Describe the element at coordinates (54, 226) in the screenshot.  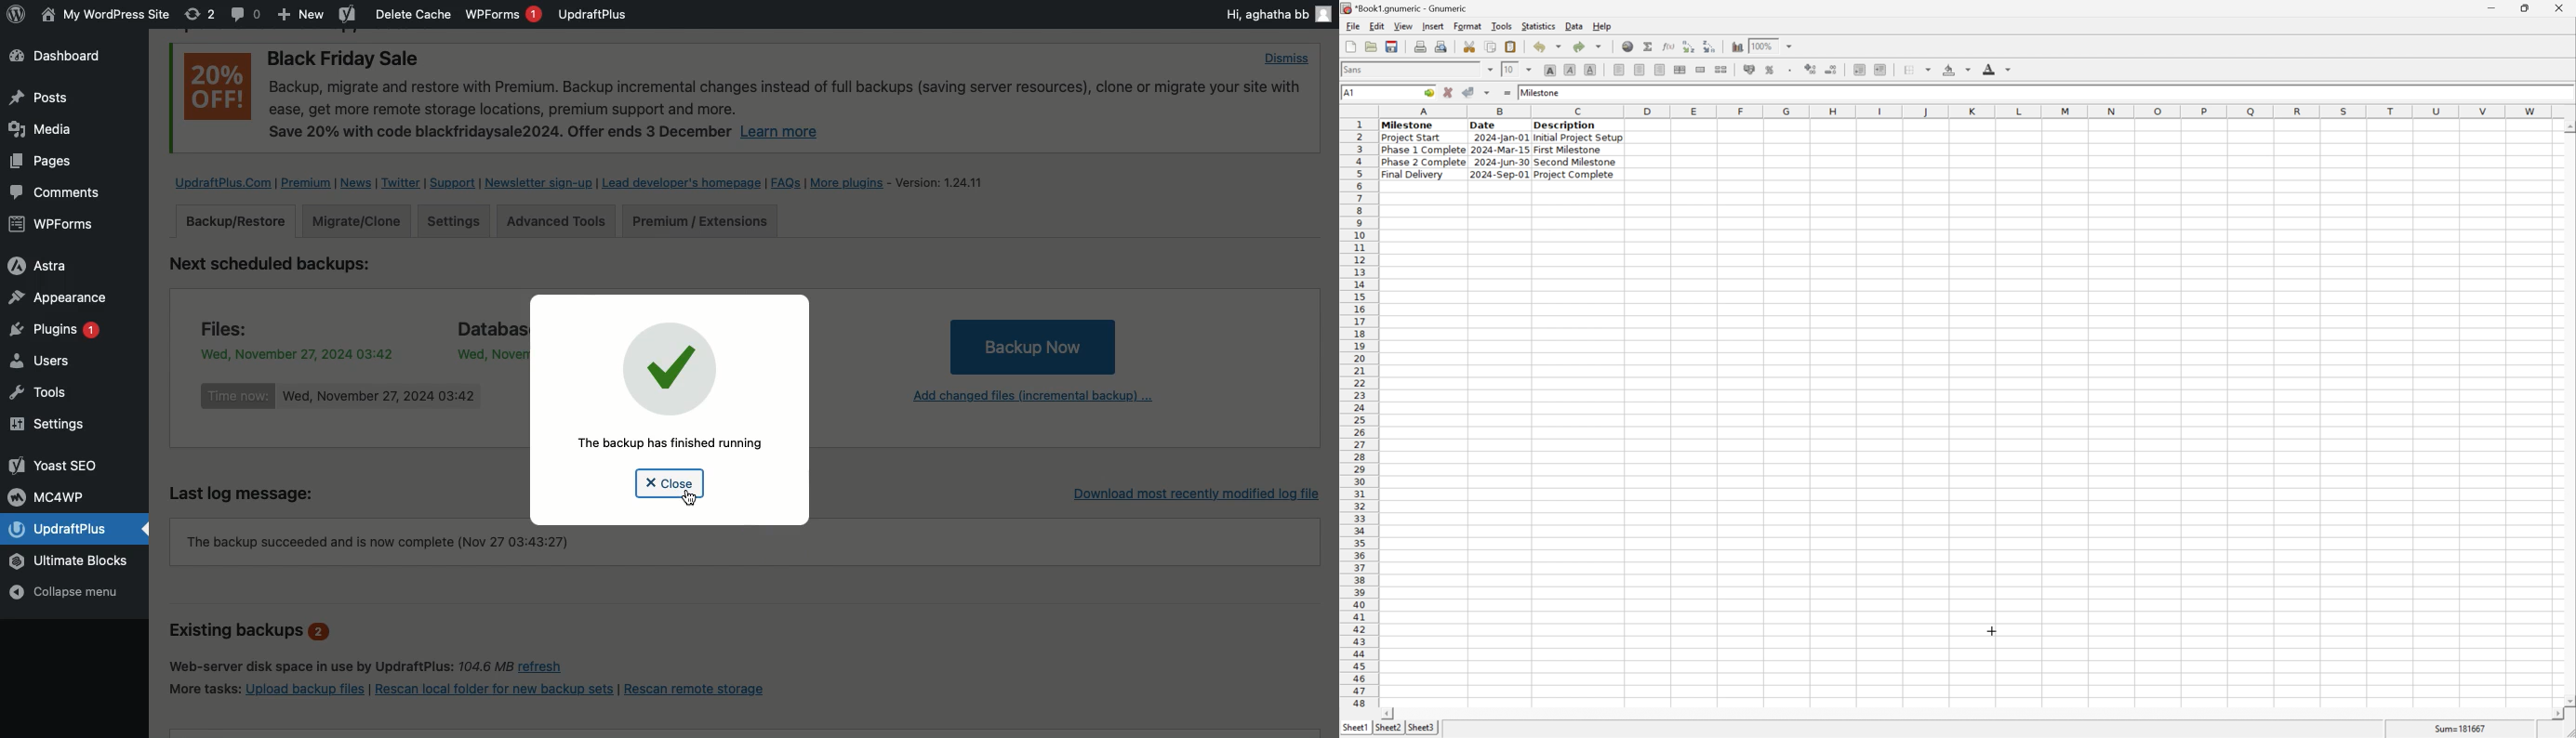
I see `WPForms` at that location.